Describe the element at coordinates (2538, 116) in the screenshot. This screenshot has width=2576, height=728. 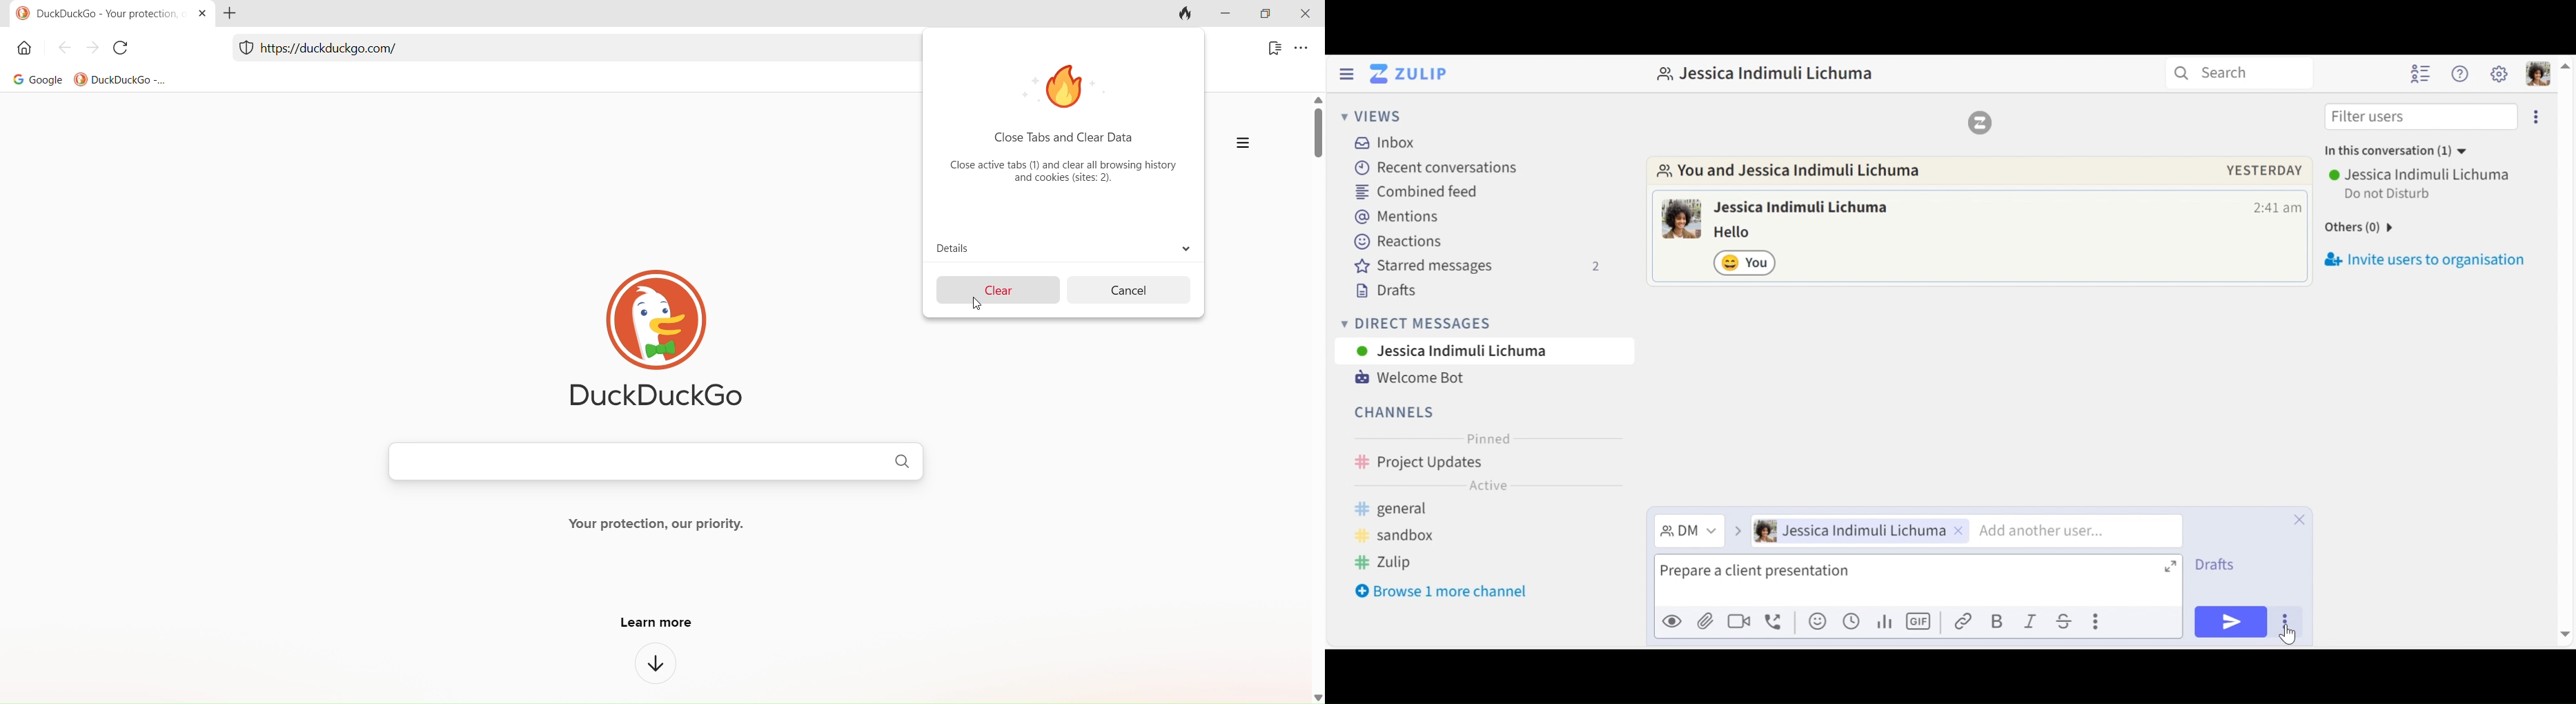
I see `eclipse` at that location.